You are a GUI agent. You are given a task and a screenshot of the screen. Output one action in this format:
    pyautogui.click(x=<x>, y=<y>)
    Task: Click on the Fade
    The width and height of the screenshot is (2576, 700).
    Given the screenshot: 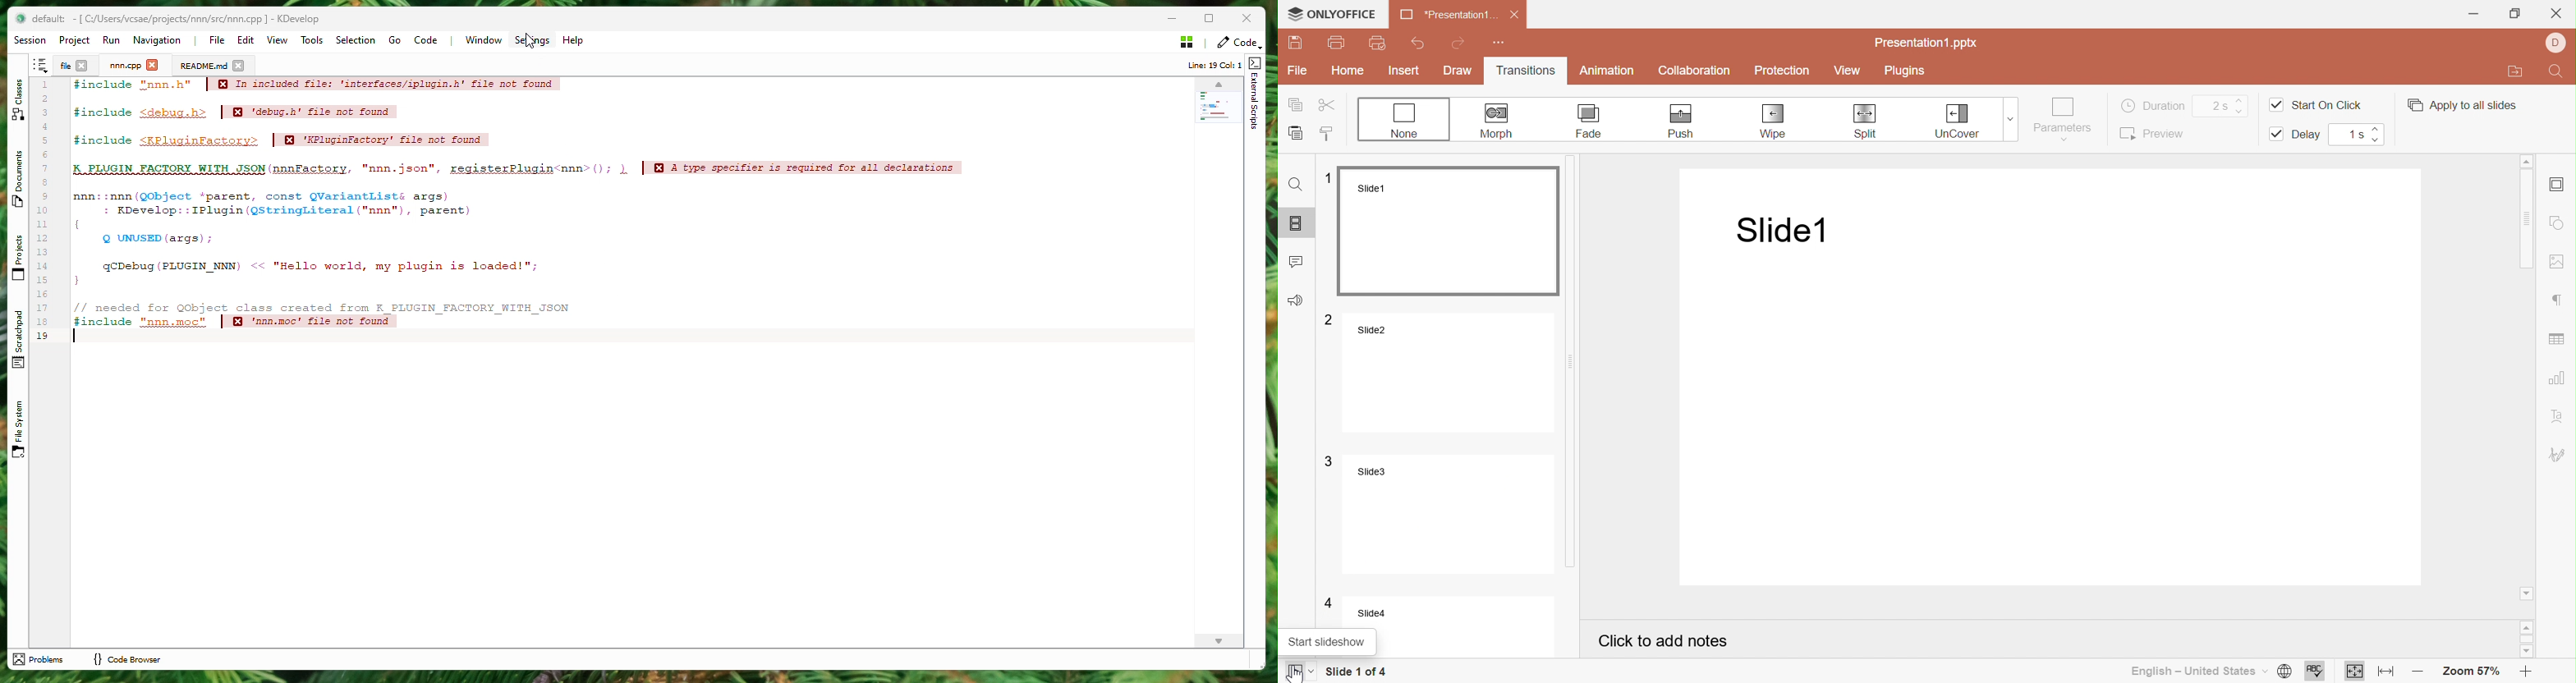 What is the action you would take?
    pyautogui.click(x=1590, y=121)
    